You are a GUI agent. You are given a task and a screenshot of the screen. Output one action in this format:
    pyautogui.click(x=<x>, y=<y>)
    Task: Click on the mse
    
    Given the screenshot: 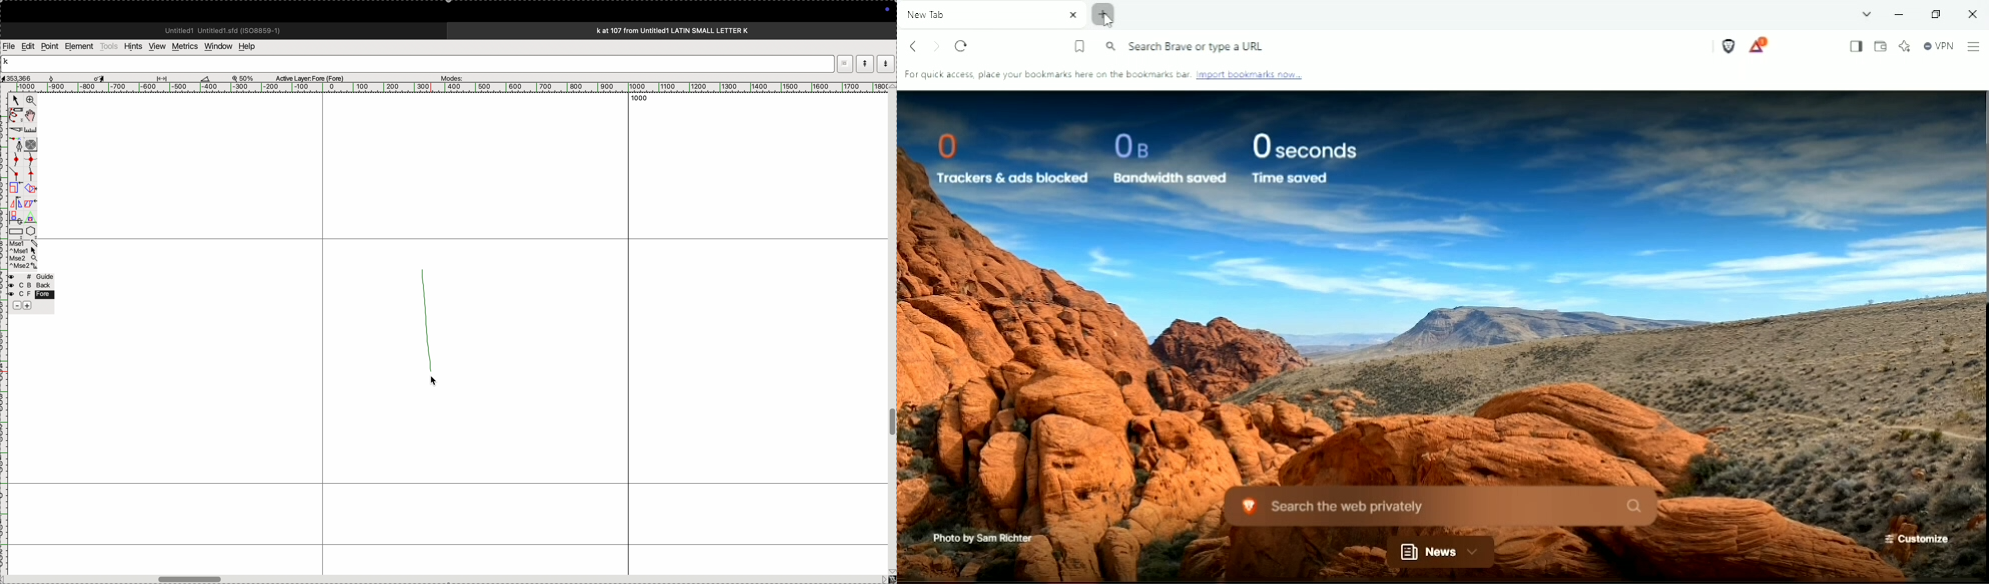 What is the action you would take?
    pyautogui.click(x=24, y=255)
    